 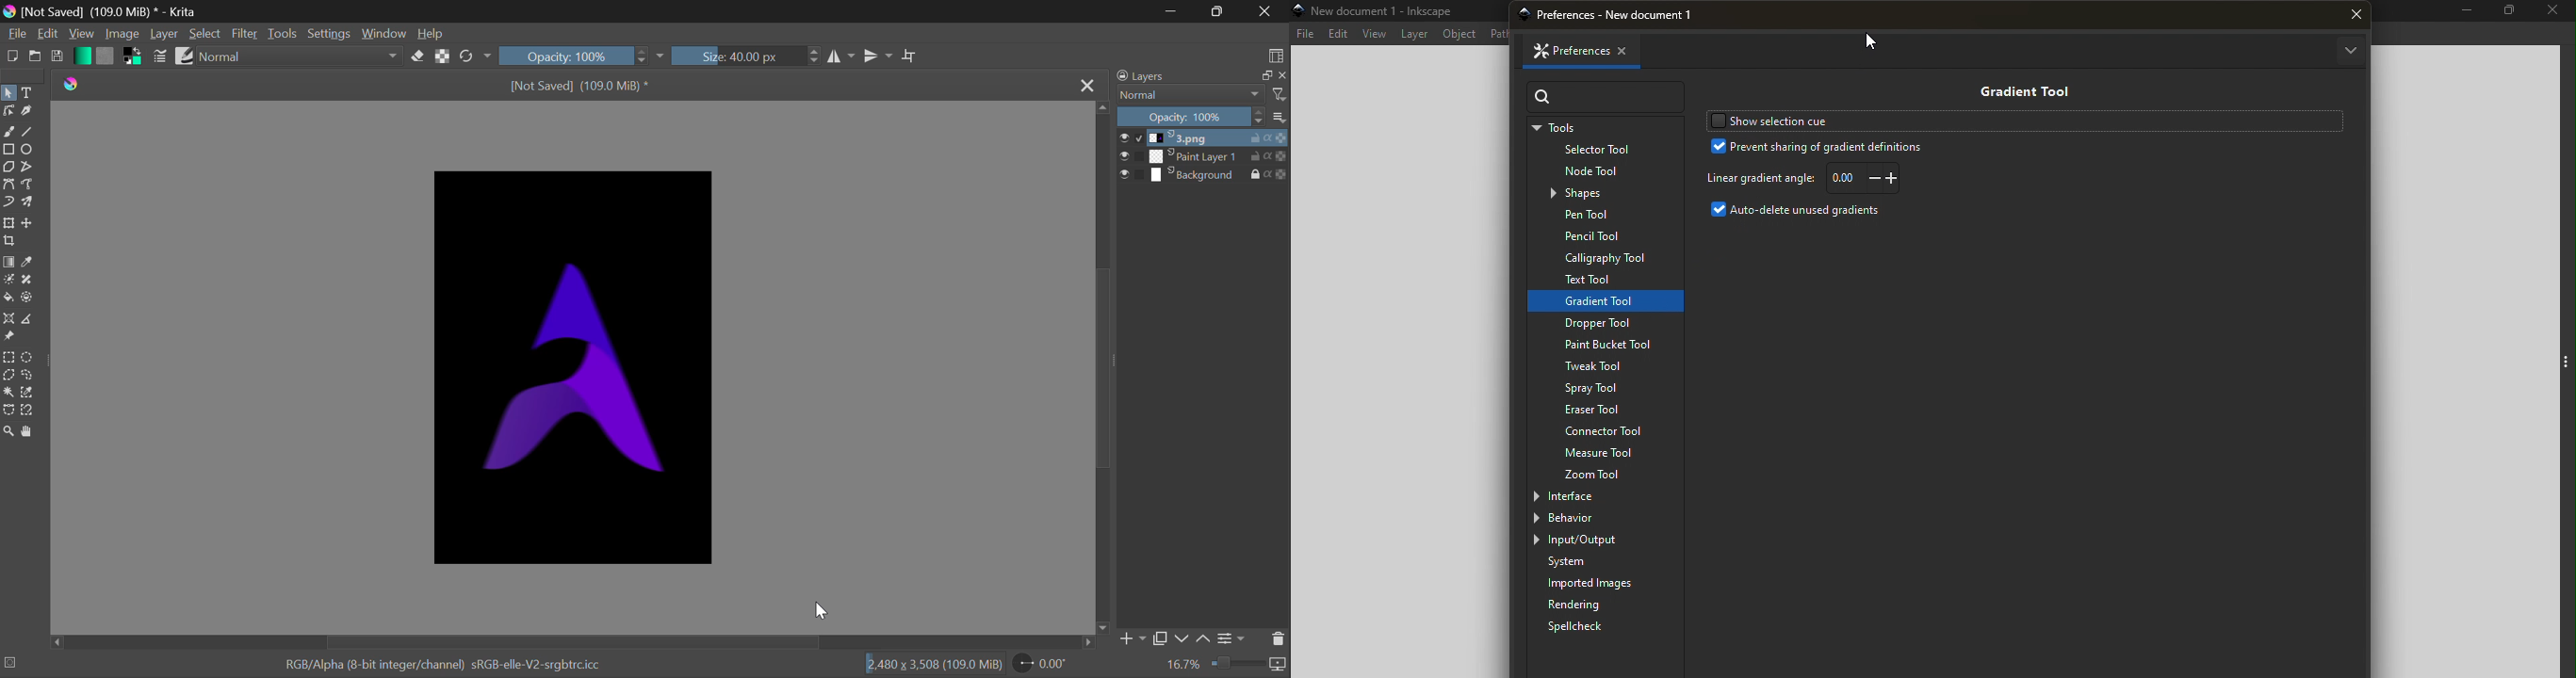 I want to click on Imported images, so click(x=1608, y=584).